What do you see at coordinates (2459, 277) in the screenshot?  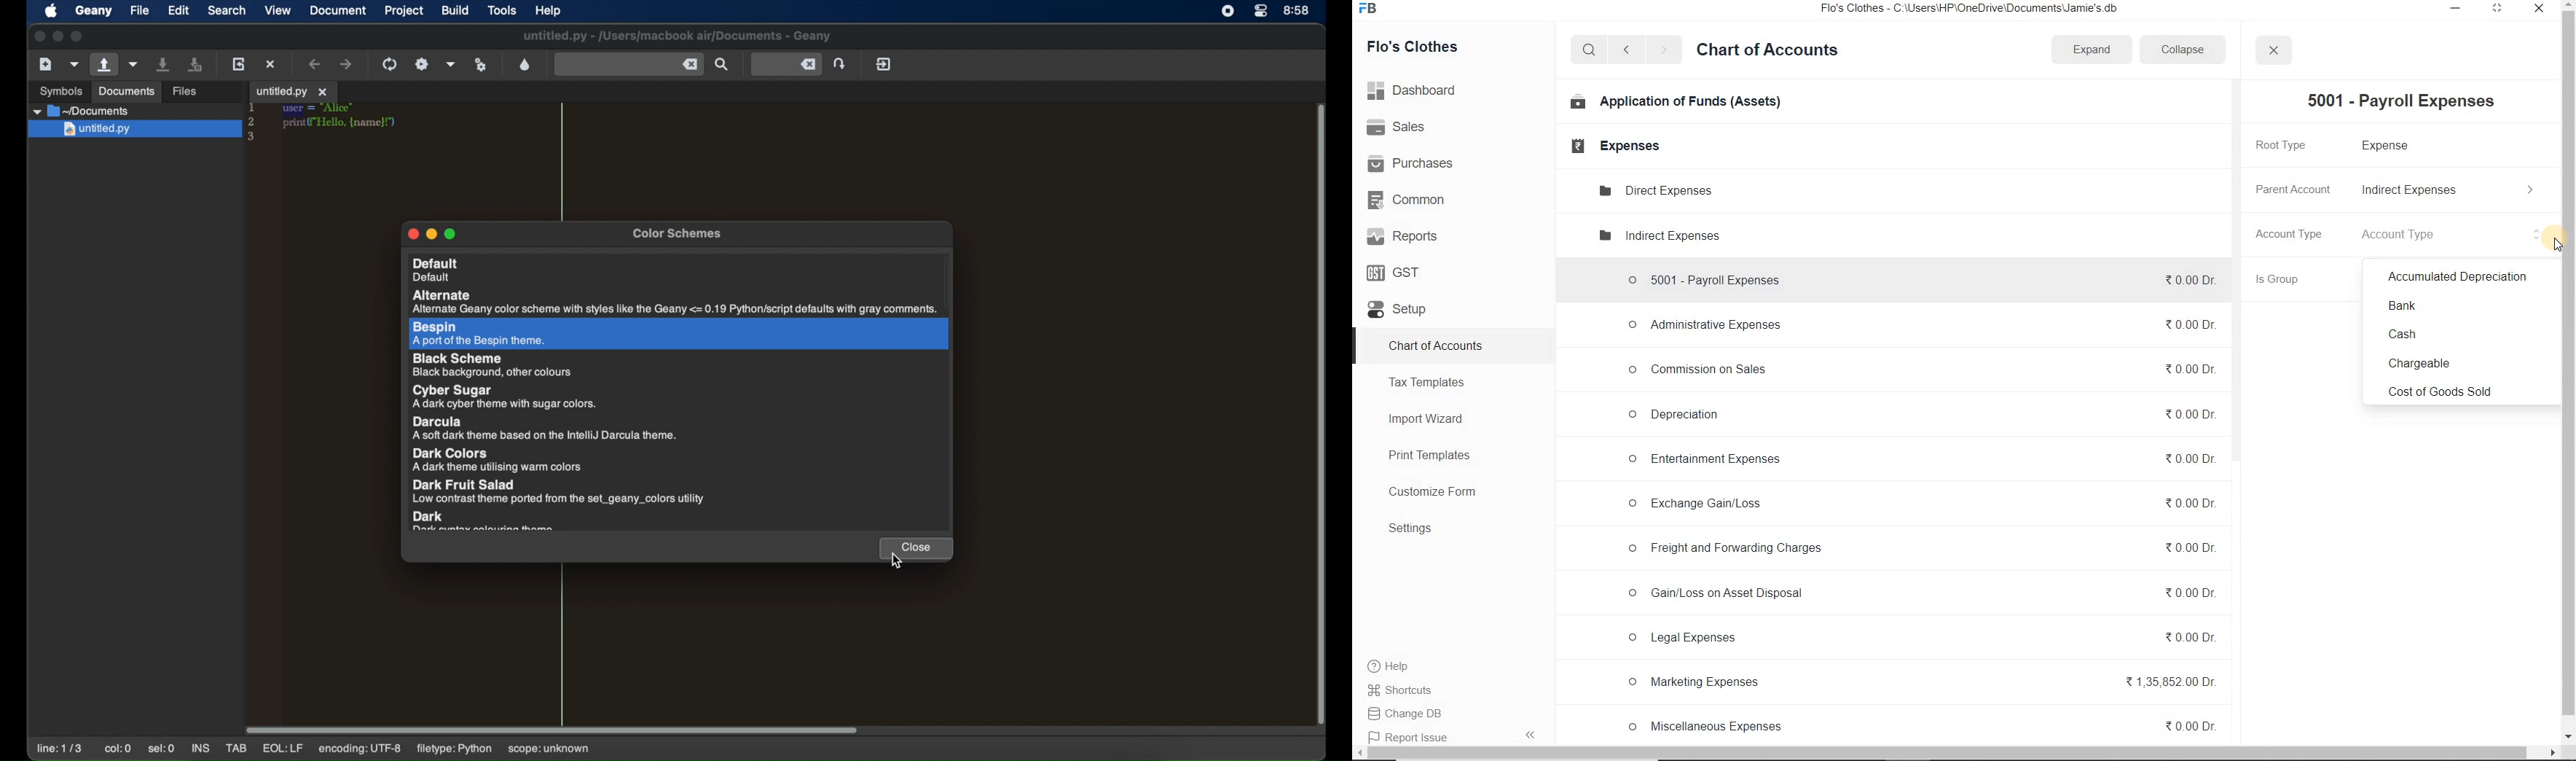 I see `Accumulated Depreciation` at bounding box center [2459, 277].